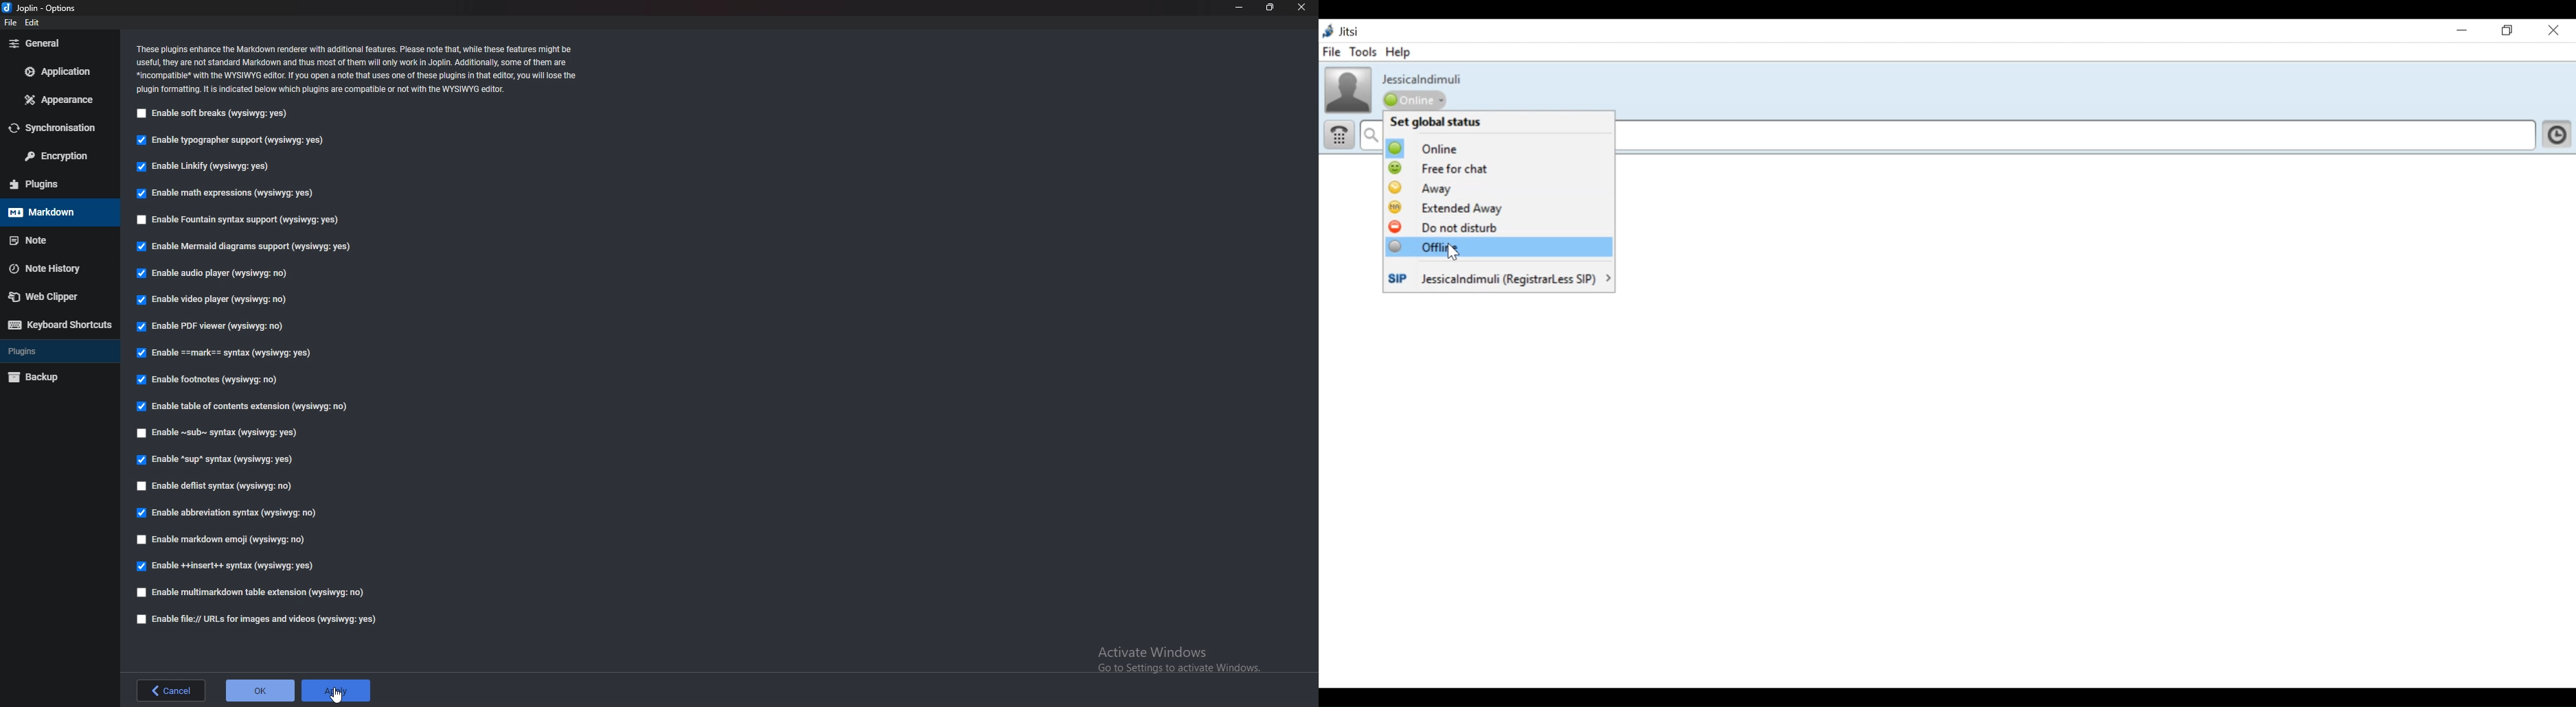  I want to click on options, so click(46, 8).